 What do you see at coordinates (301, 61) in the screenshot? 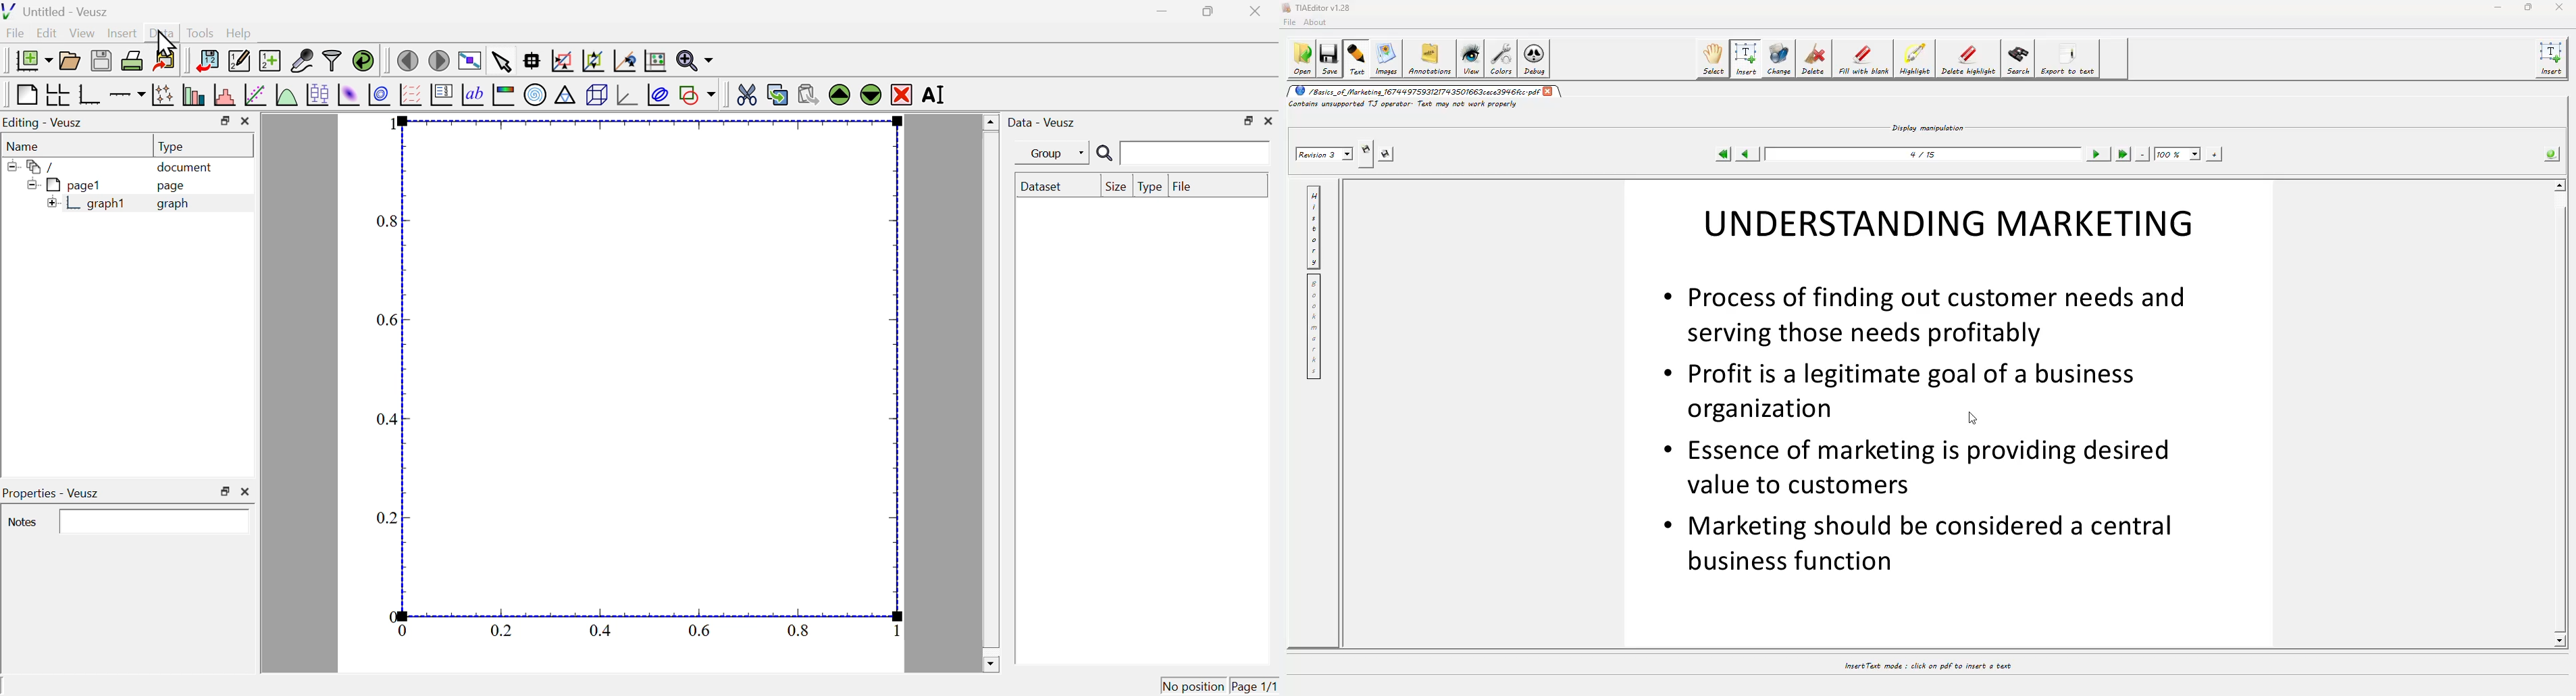
I see `capture remote data` at bounding box center [301, 61].